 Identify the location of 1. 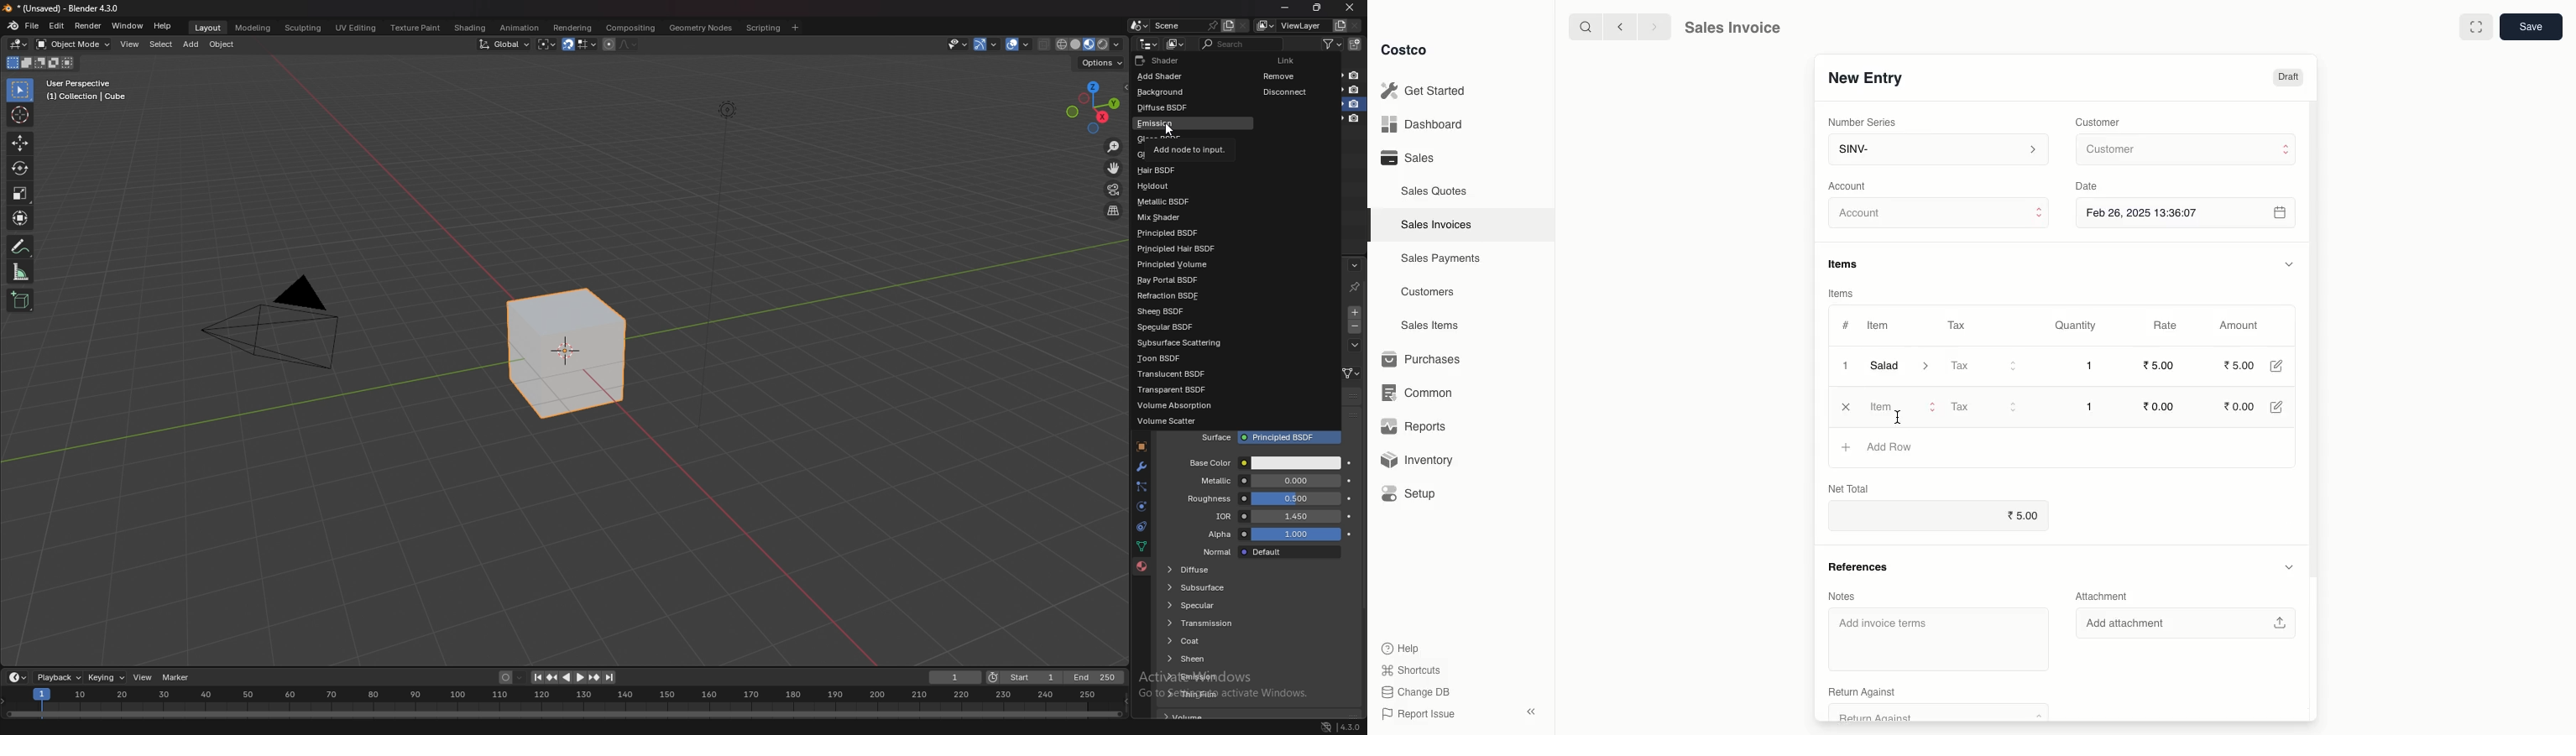
(1844, 365).